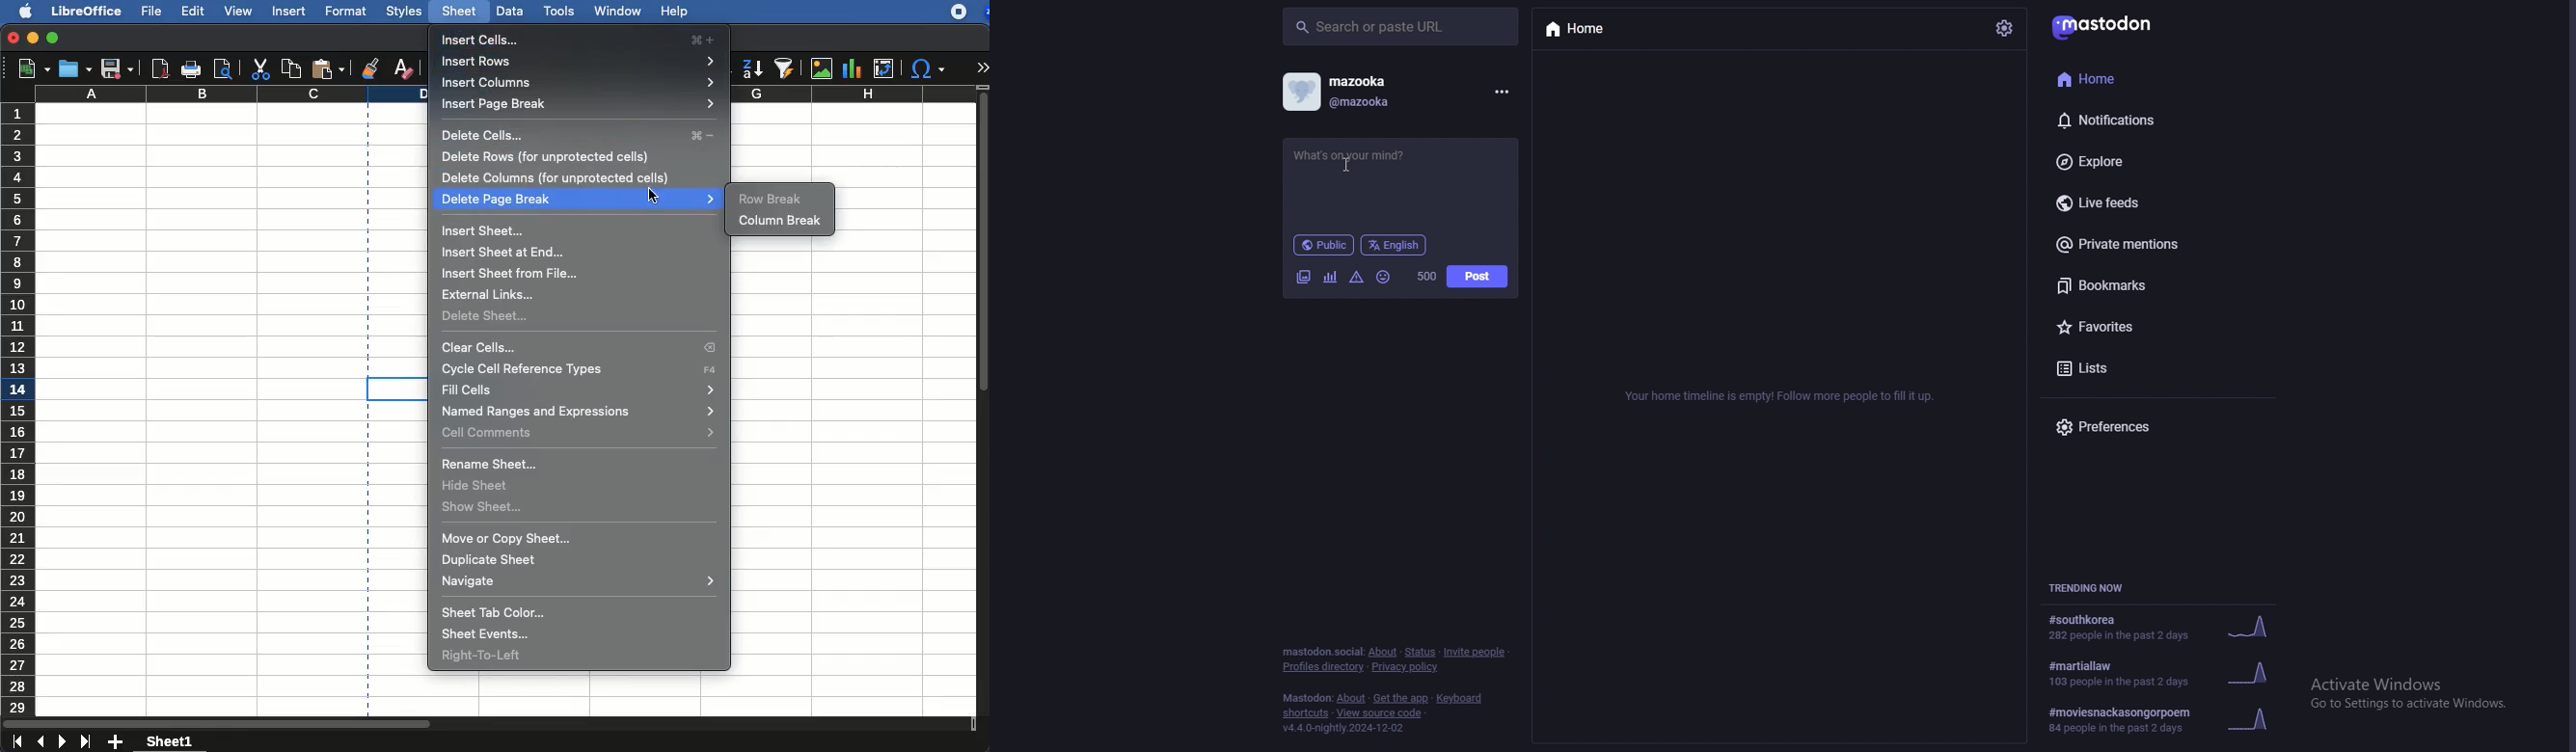  Describe the element at coordinates (785, 68) in the screenshot. I see `autofilter` at that location.